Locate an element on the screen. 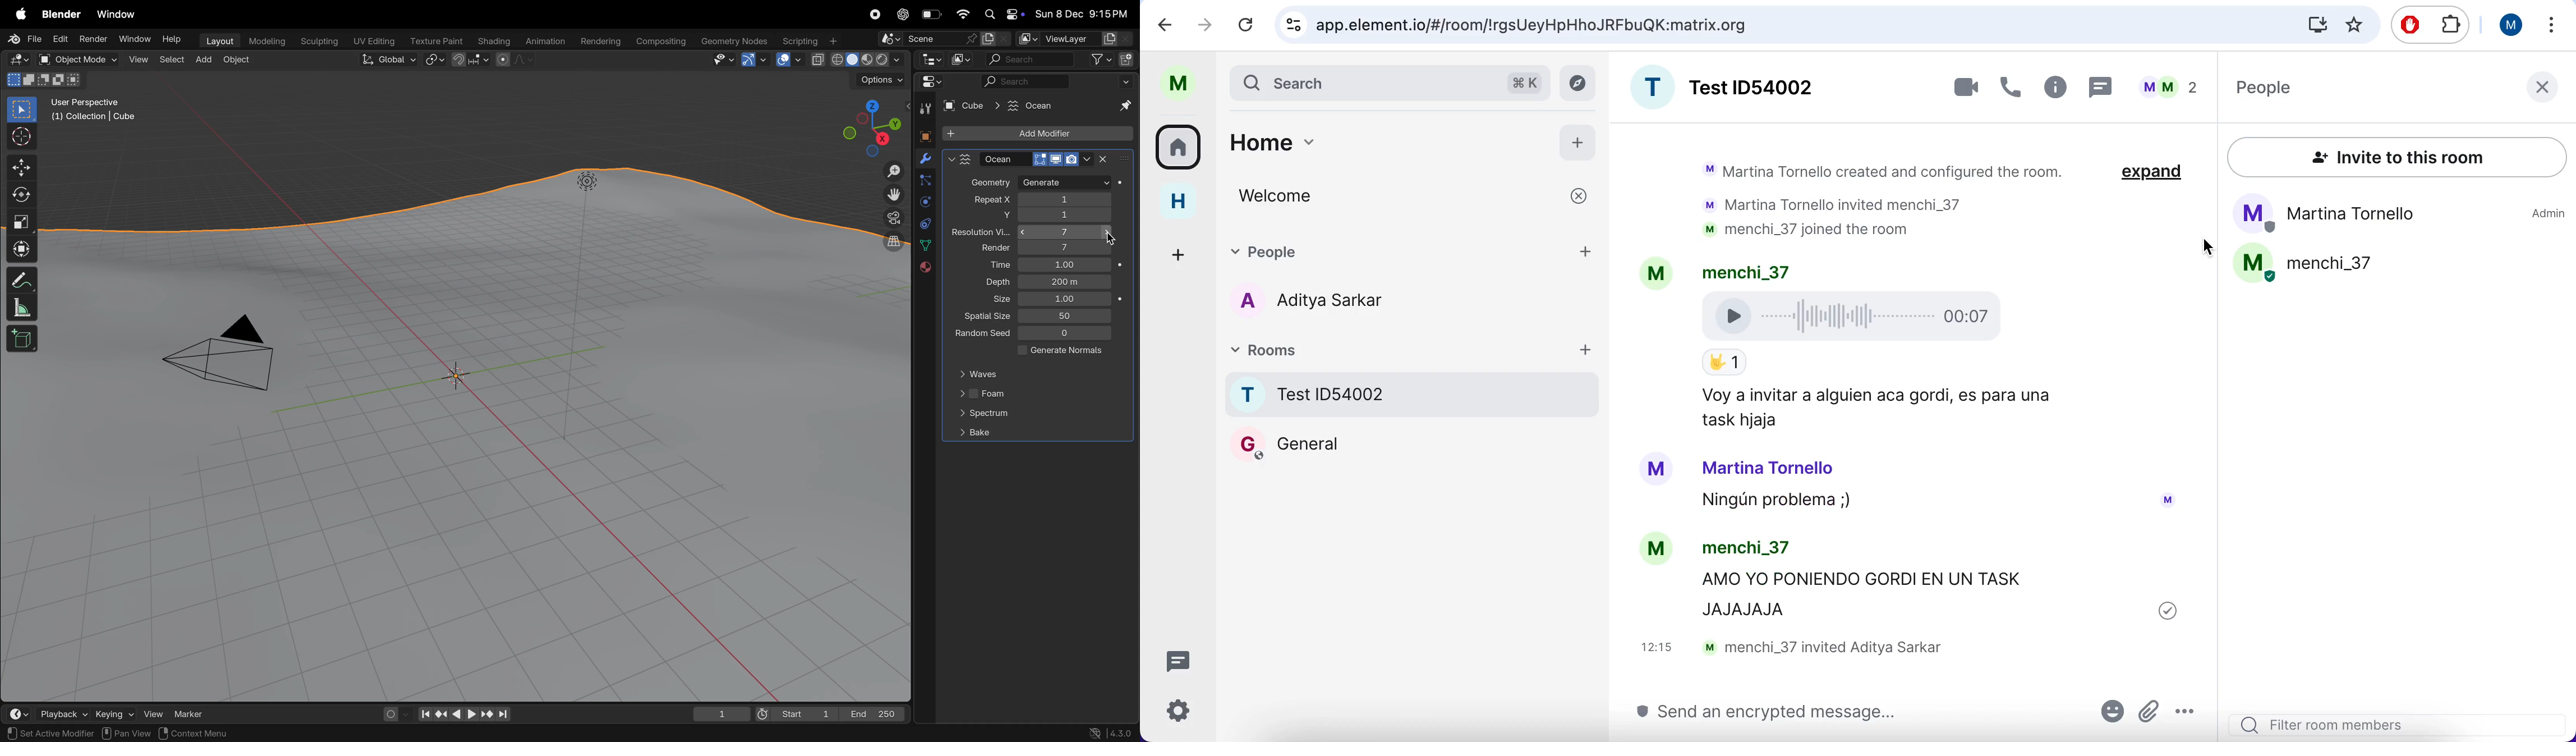 This screenshot has height=756, width=2576. object mode is located at coordinates (88, 60).